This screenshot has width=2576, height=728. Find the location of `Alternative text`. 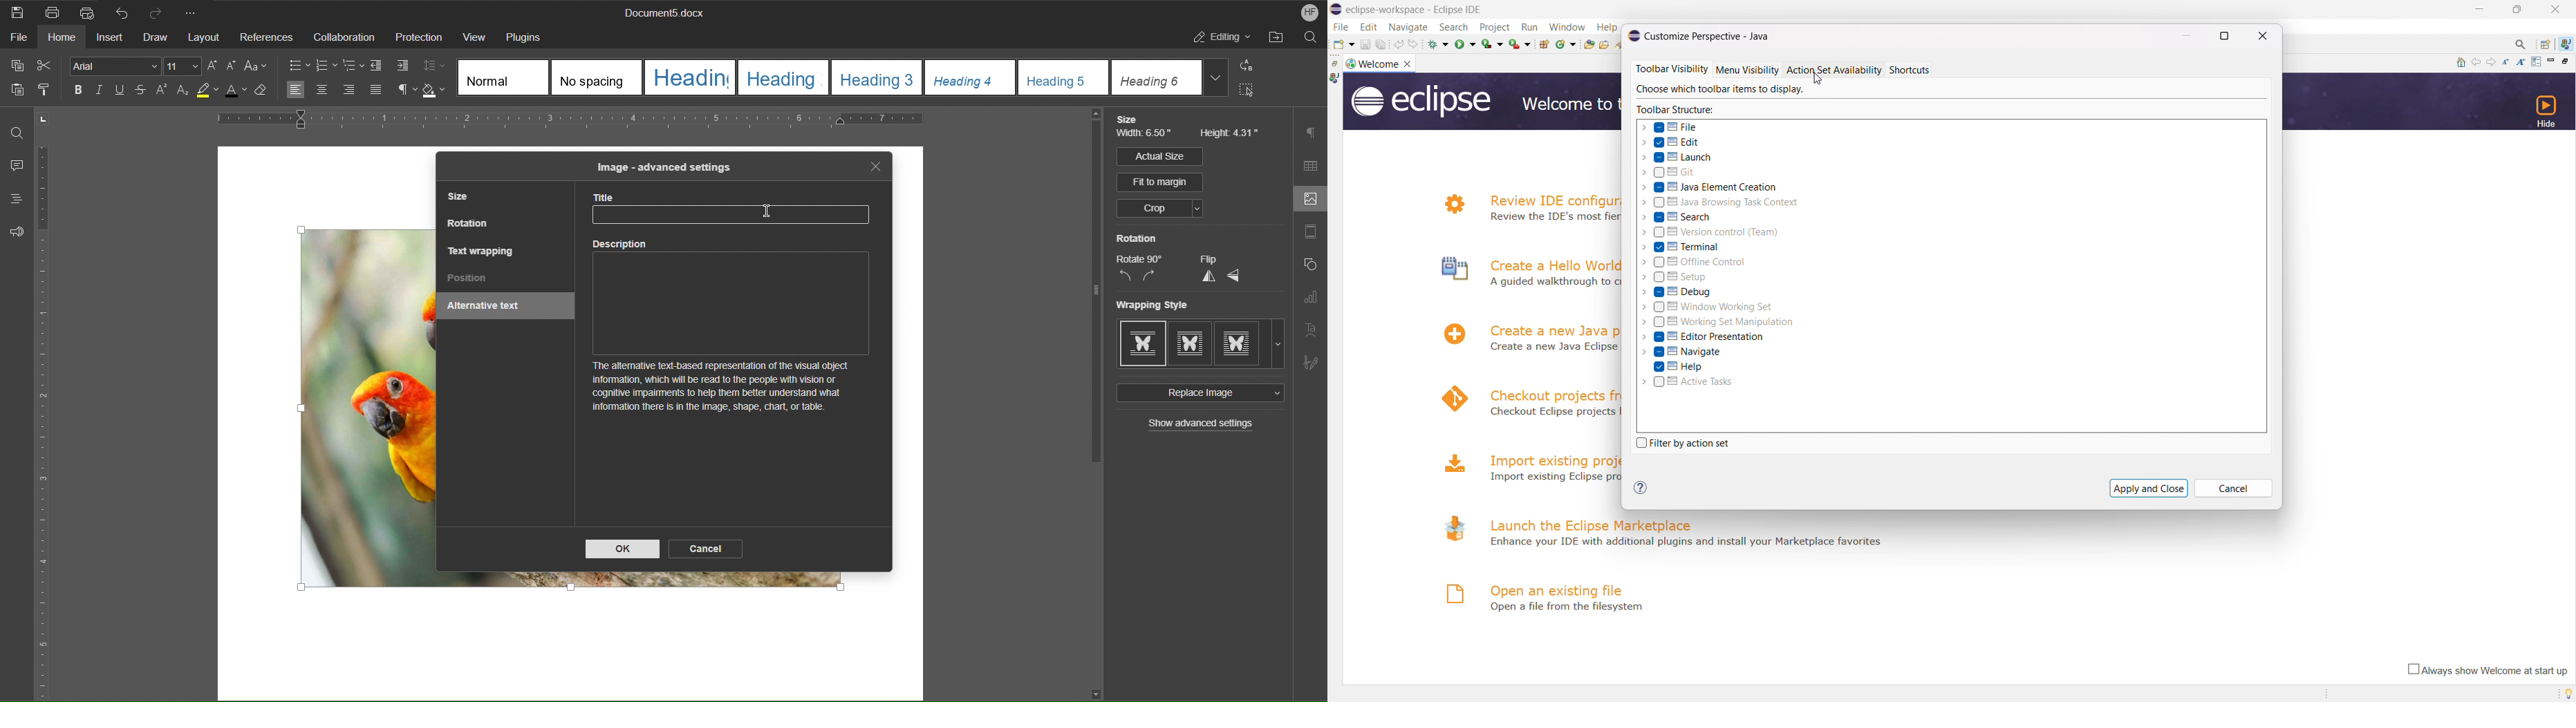

Alternative text is located at coordinates (489, 307).